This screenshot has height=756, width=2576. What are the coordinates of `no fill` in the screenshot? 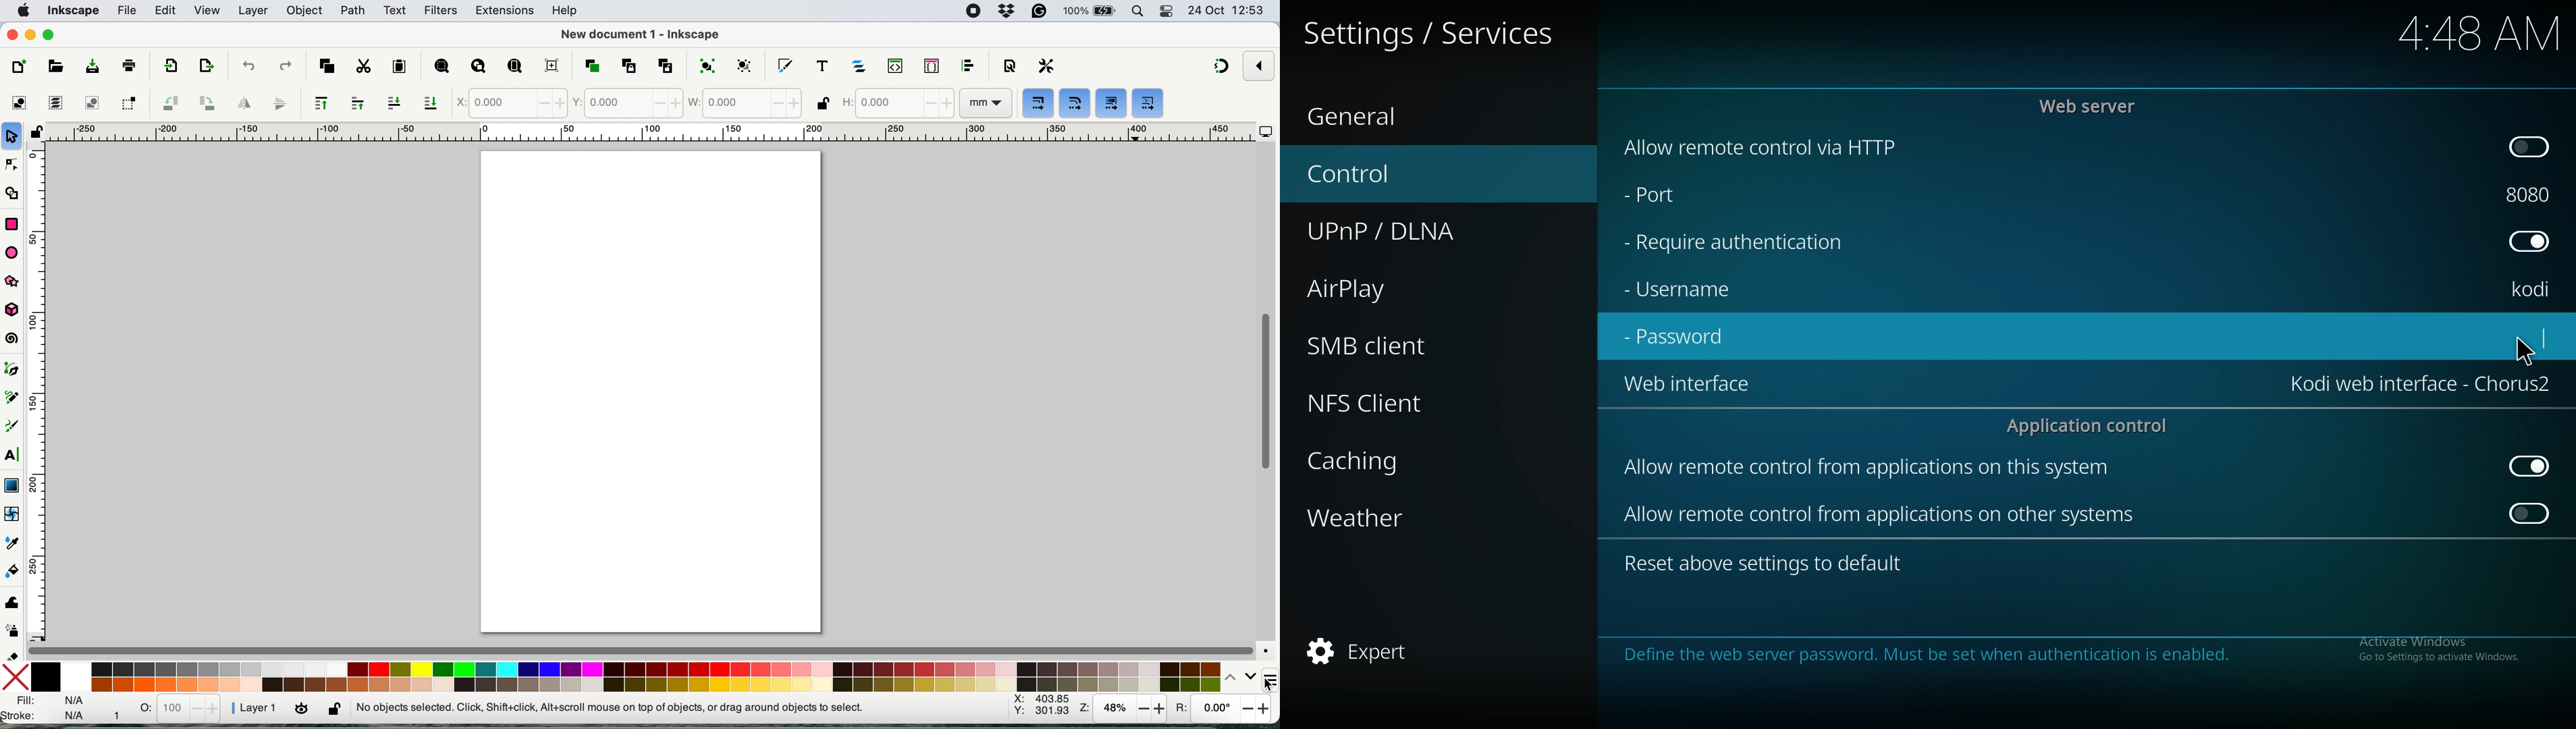 It's located at (16, 678).